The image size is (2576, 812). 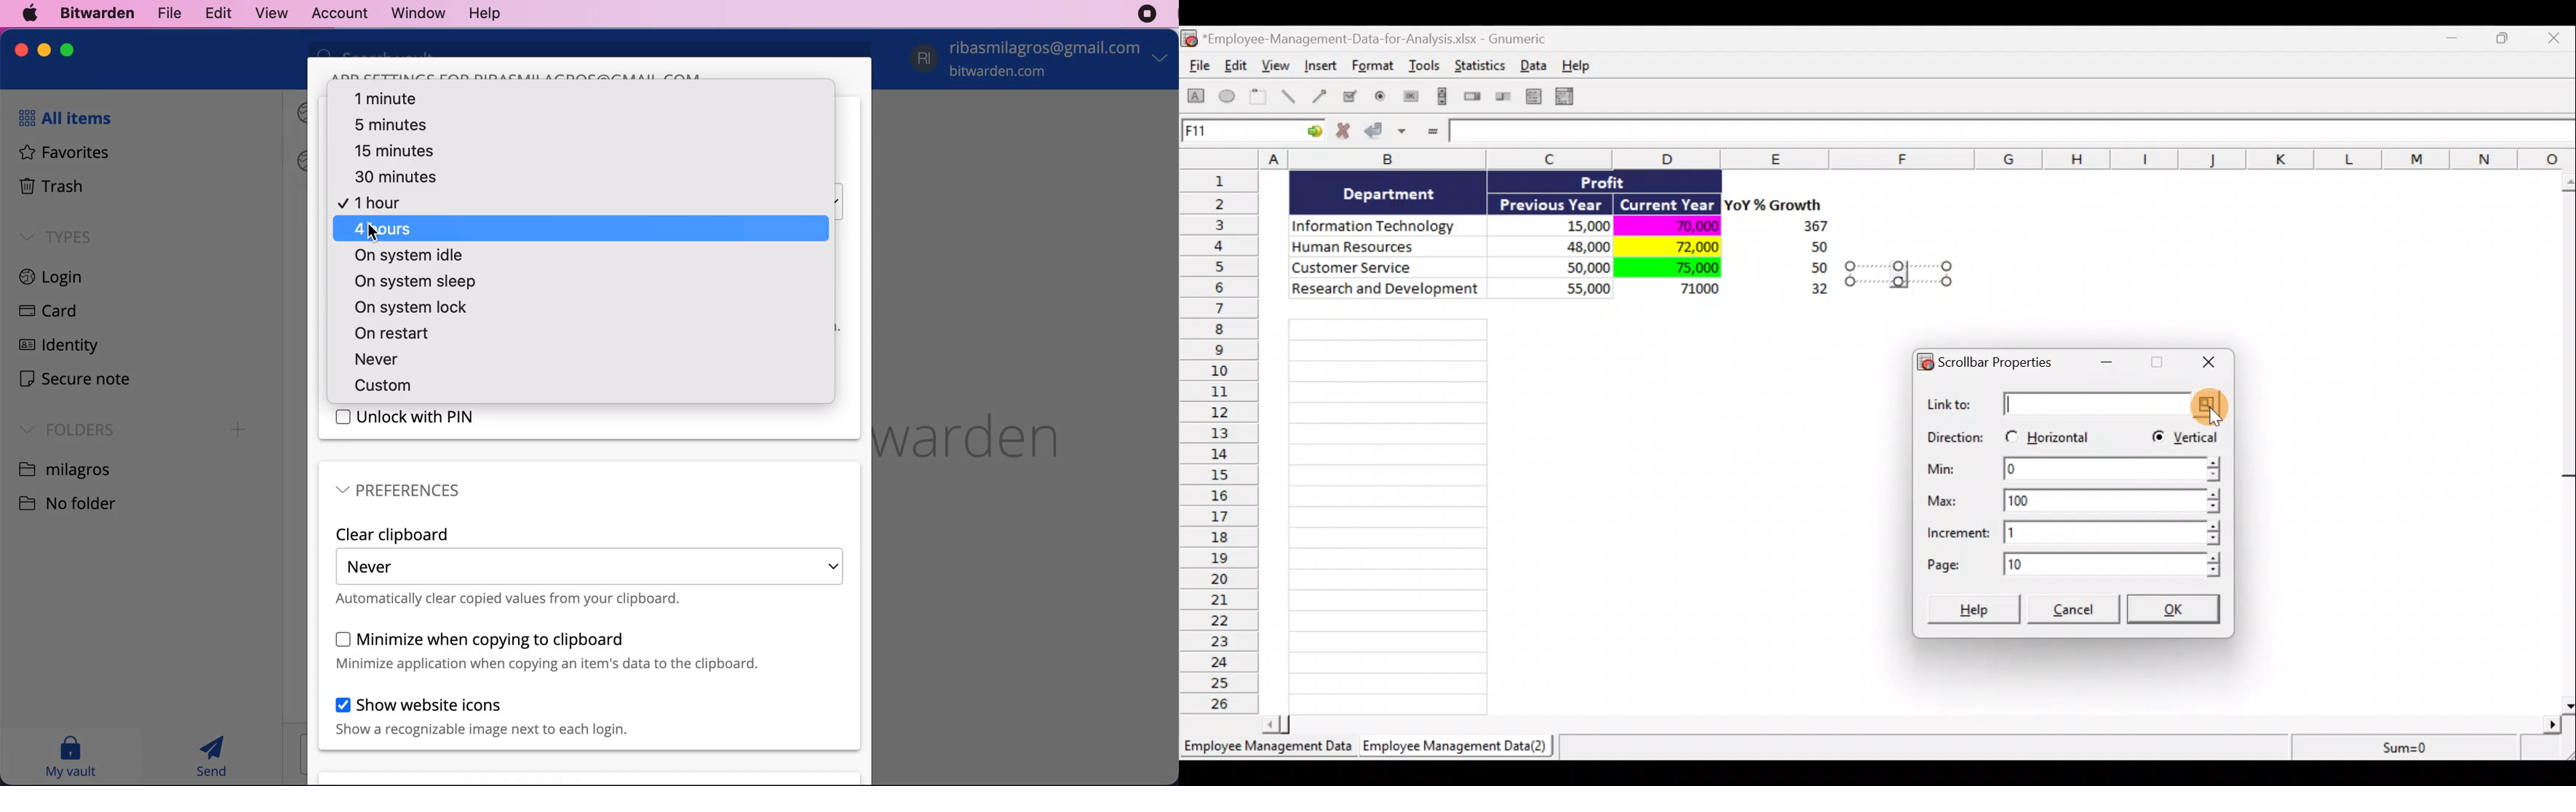 I want to click on bitwarden logo, so click(x=987, y=430).